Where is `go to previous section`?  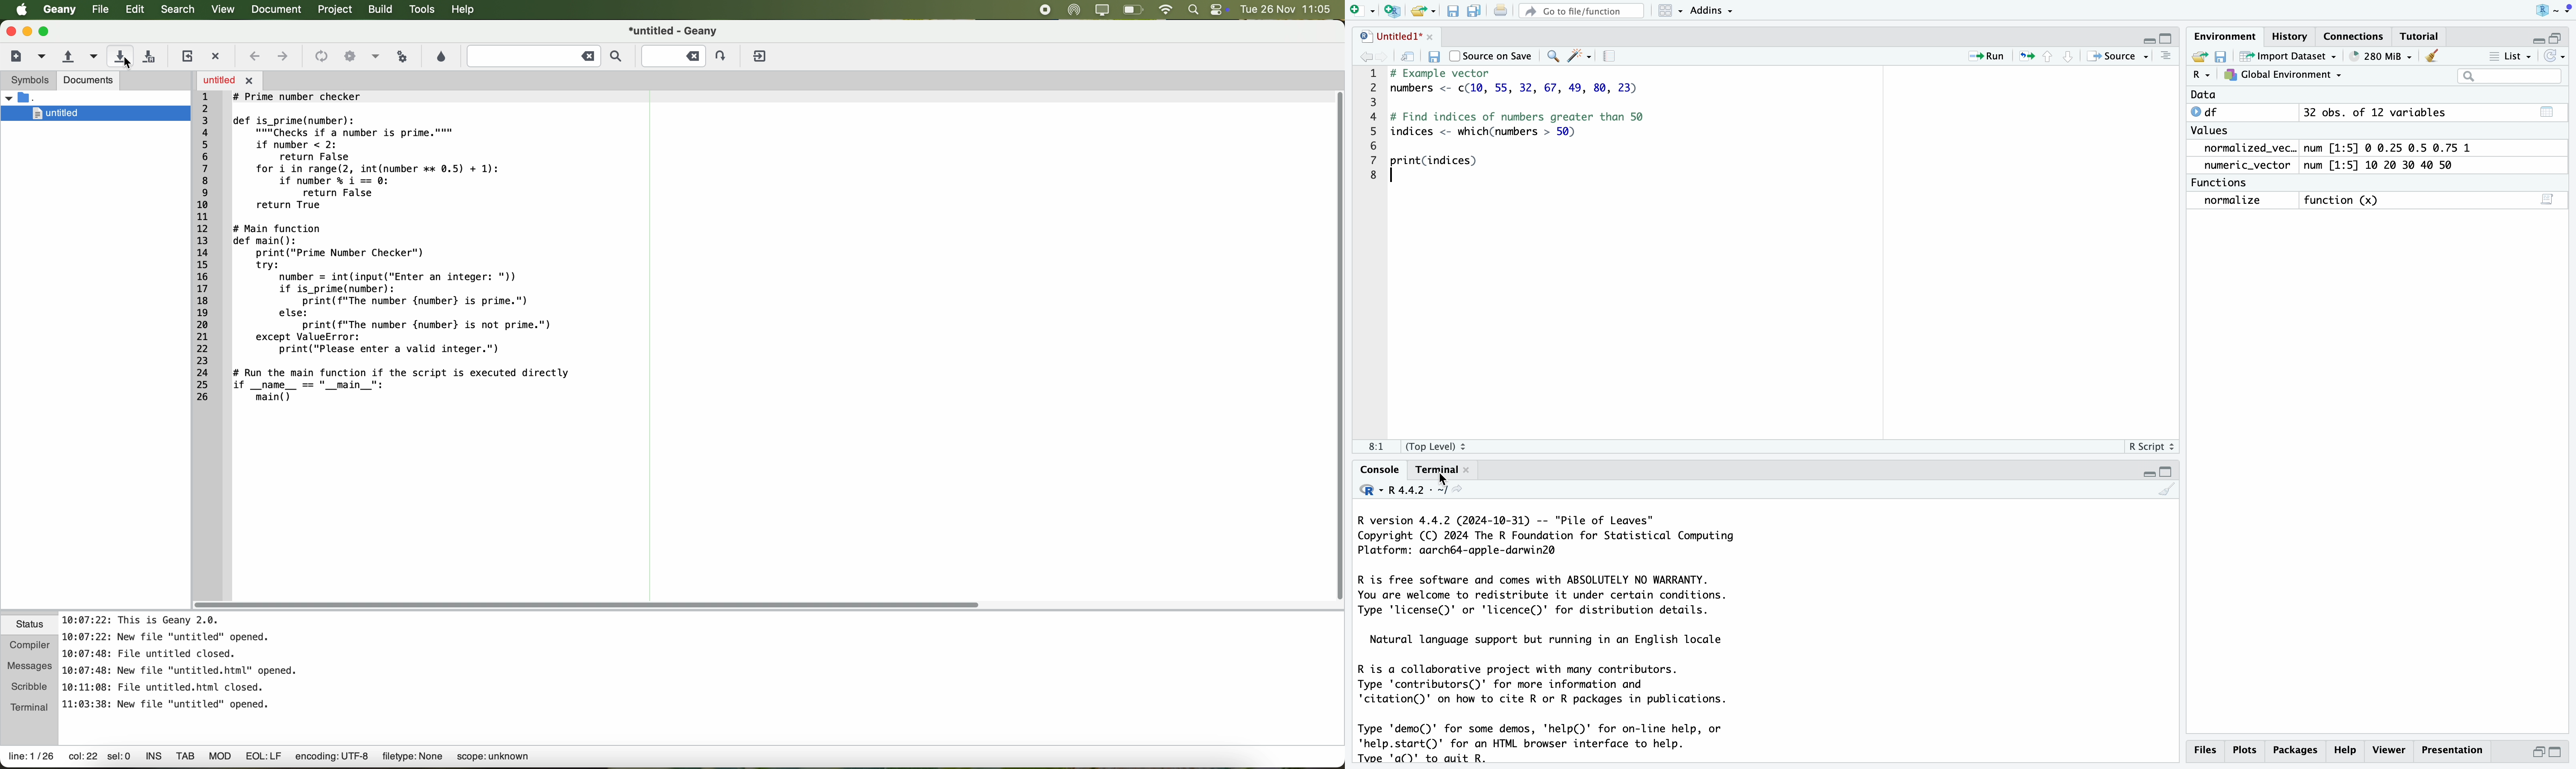 go to previous section is located at coordinates (2047, 56).